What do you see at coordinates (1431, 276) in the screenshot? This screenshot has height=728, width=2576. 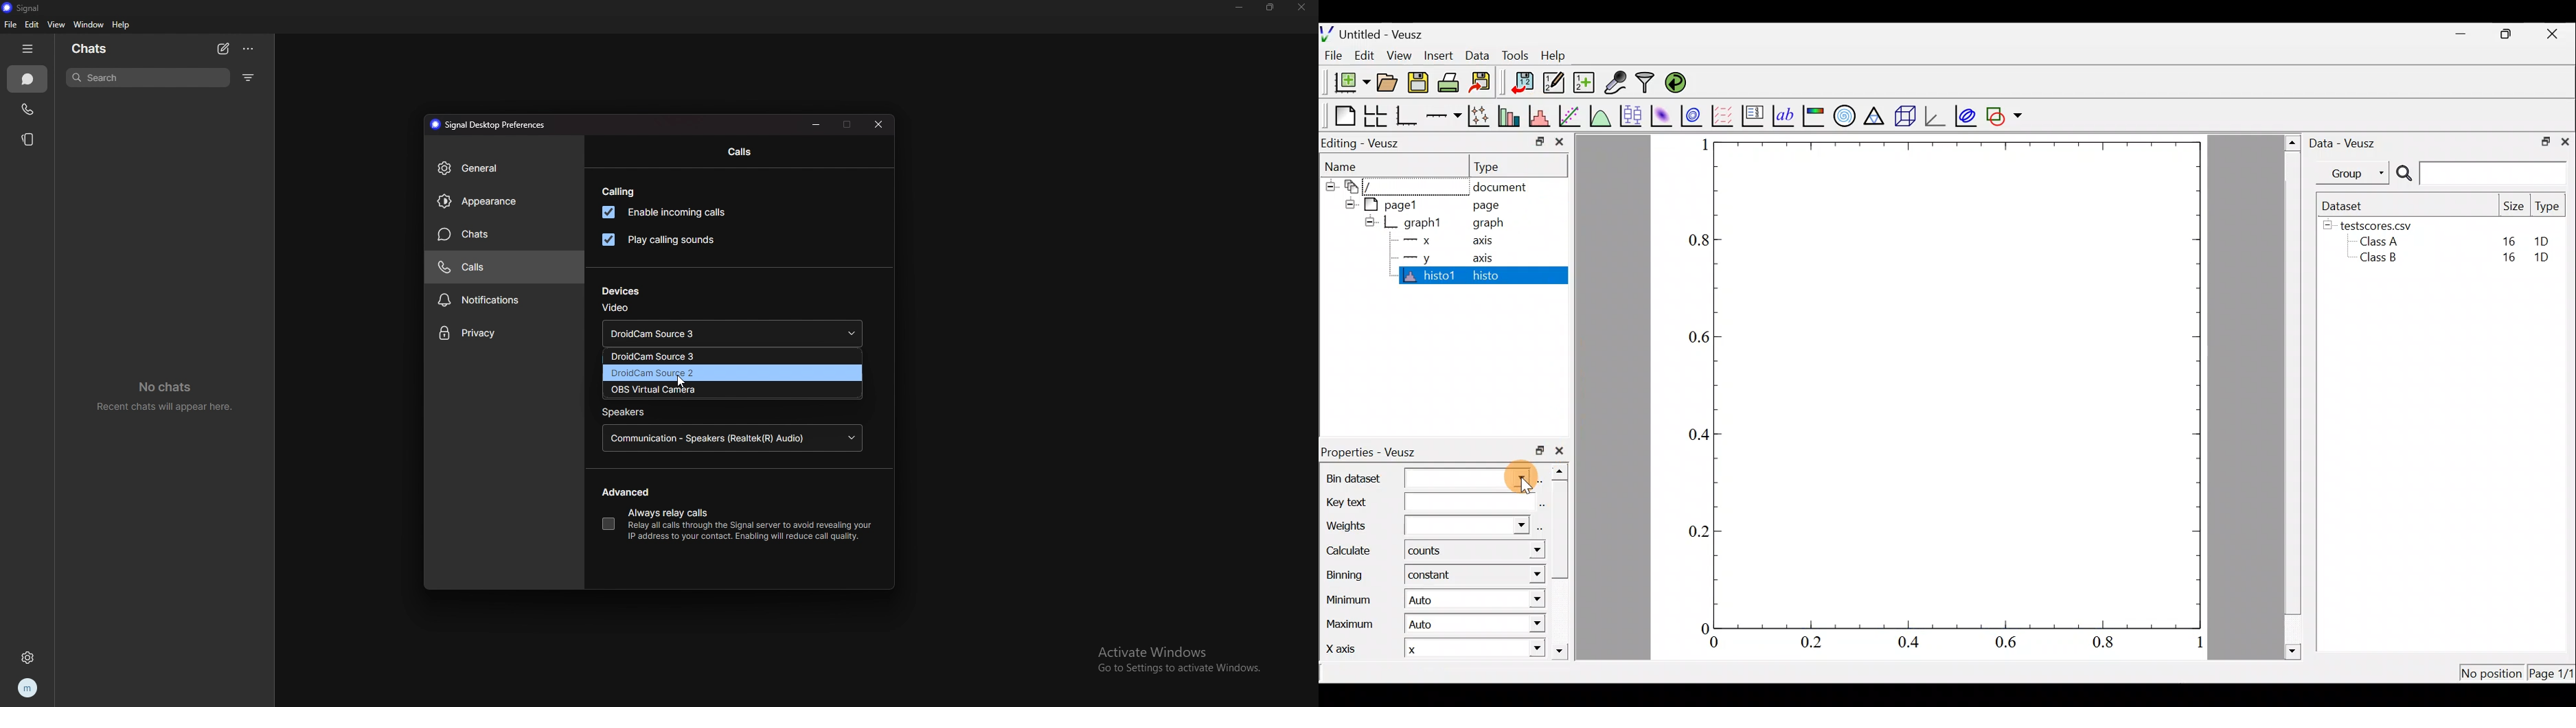 I see `histo1` at bounding box center [1431, 276].